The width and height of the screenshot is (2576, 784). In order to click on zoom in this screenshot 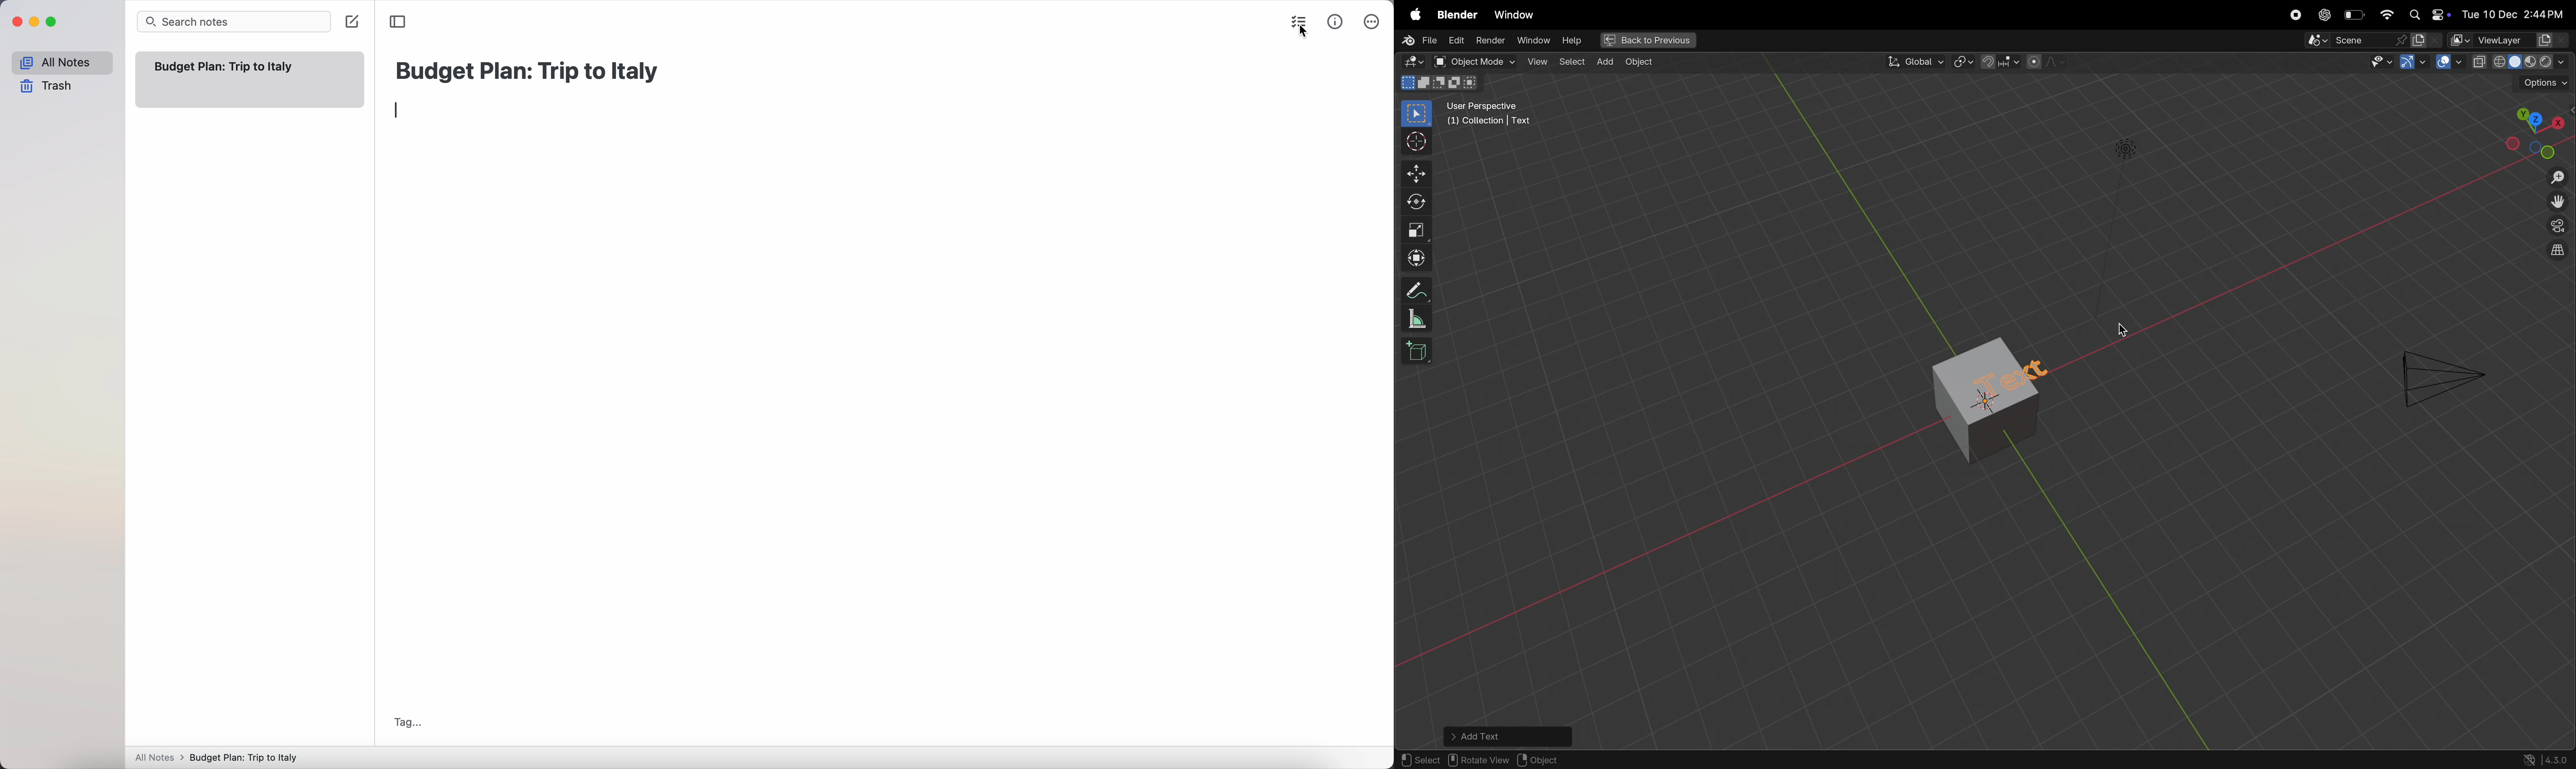, I will do `click(2555, 176)`.